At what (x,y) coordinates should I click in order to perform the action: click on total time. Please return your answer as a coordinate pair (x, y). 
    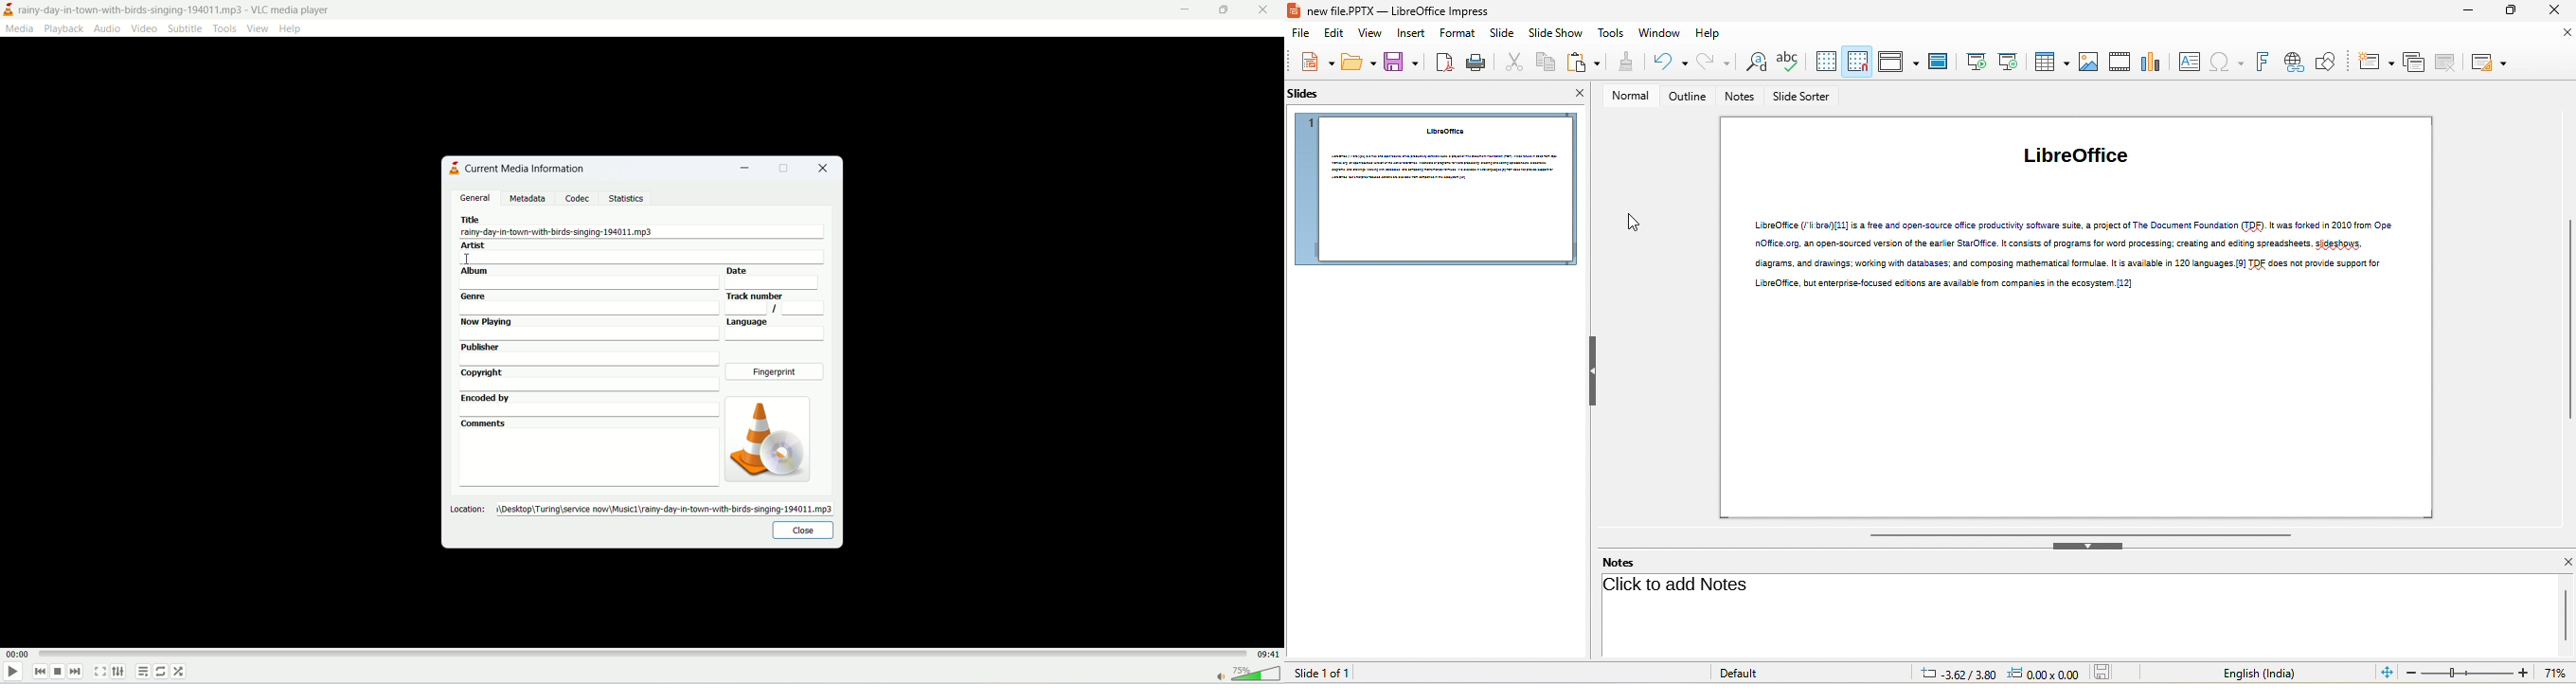
    Looking at the image, I should click on (1268, 655).